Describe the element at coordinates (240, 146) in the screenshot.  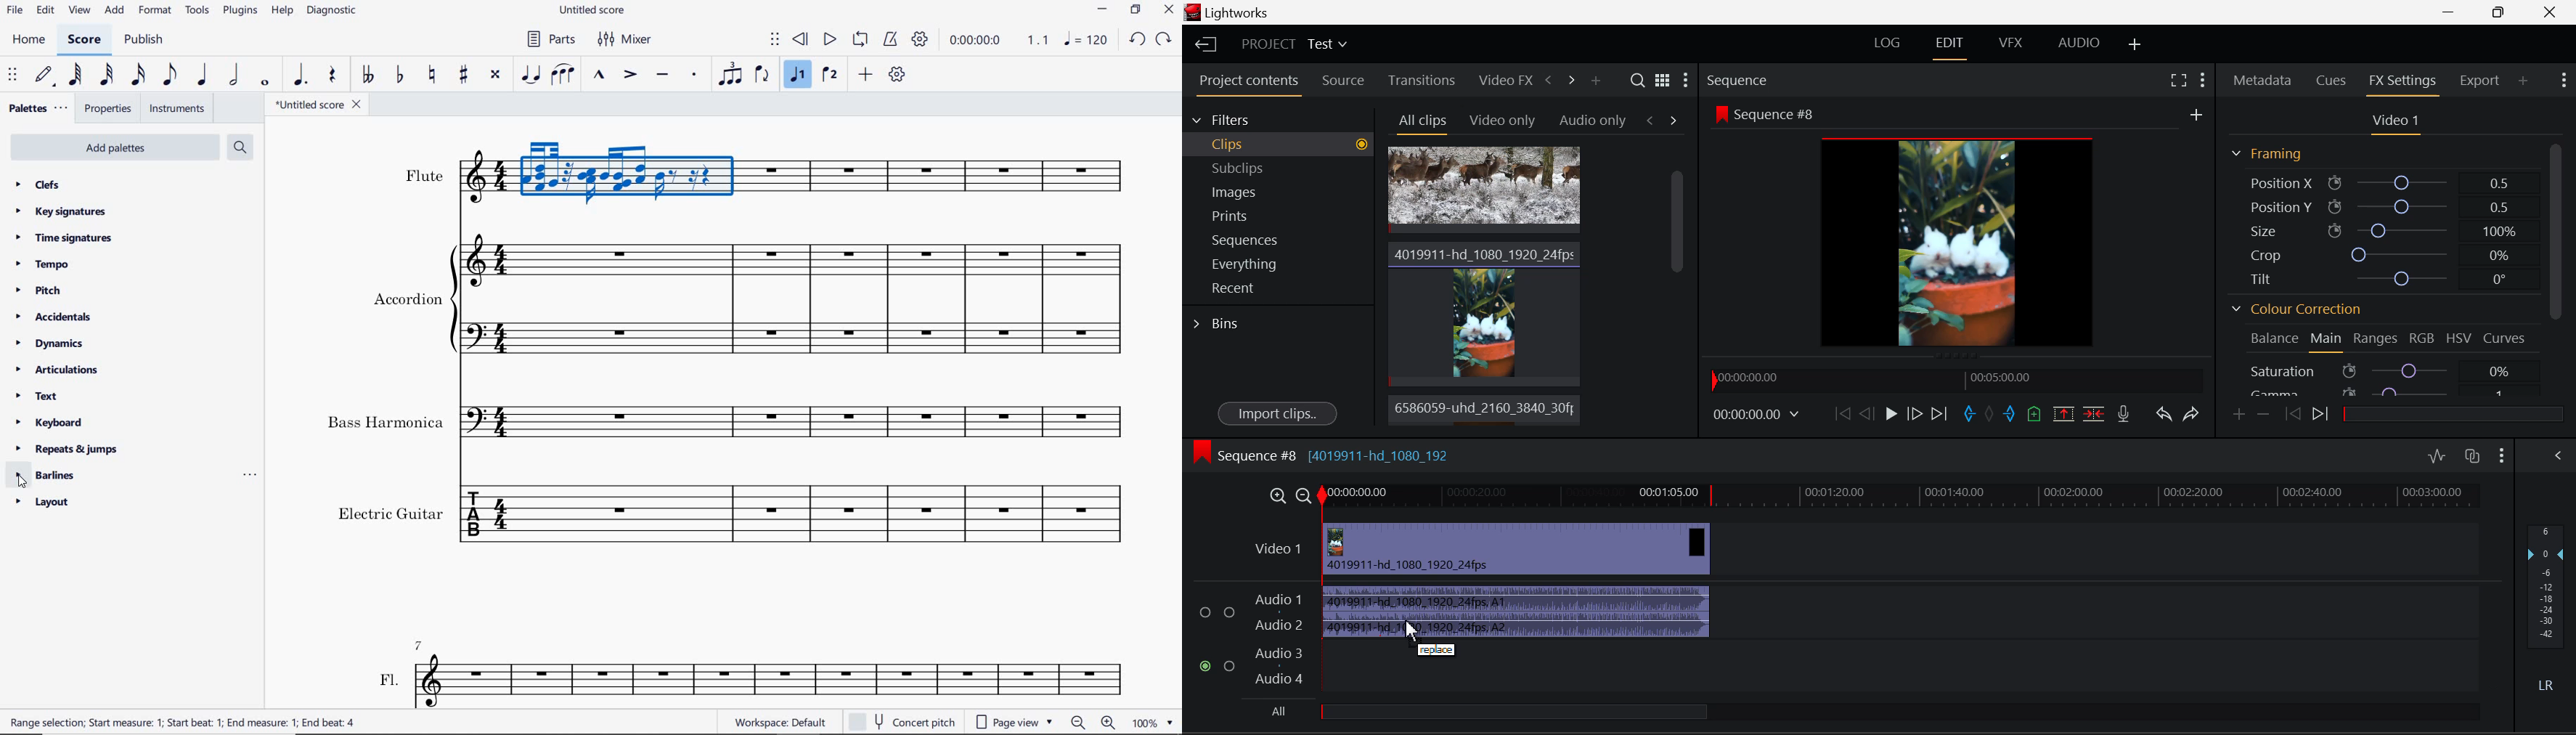
I see `search palettes` at that location.